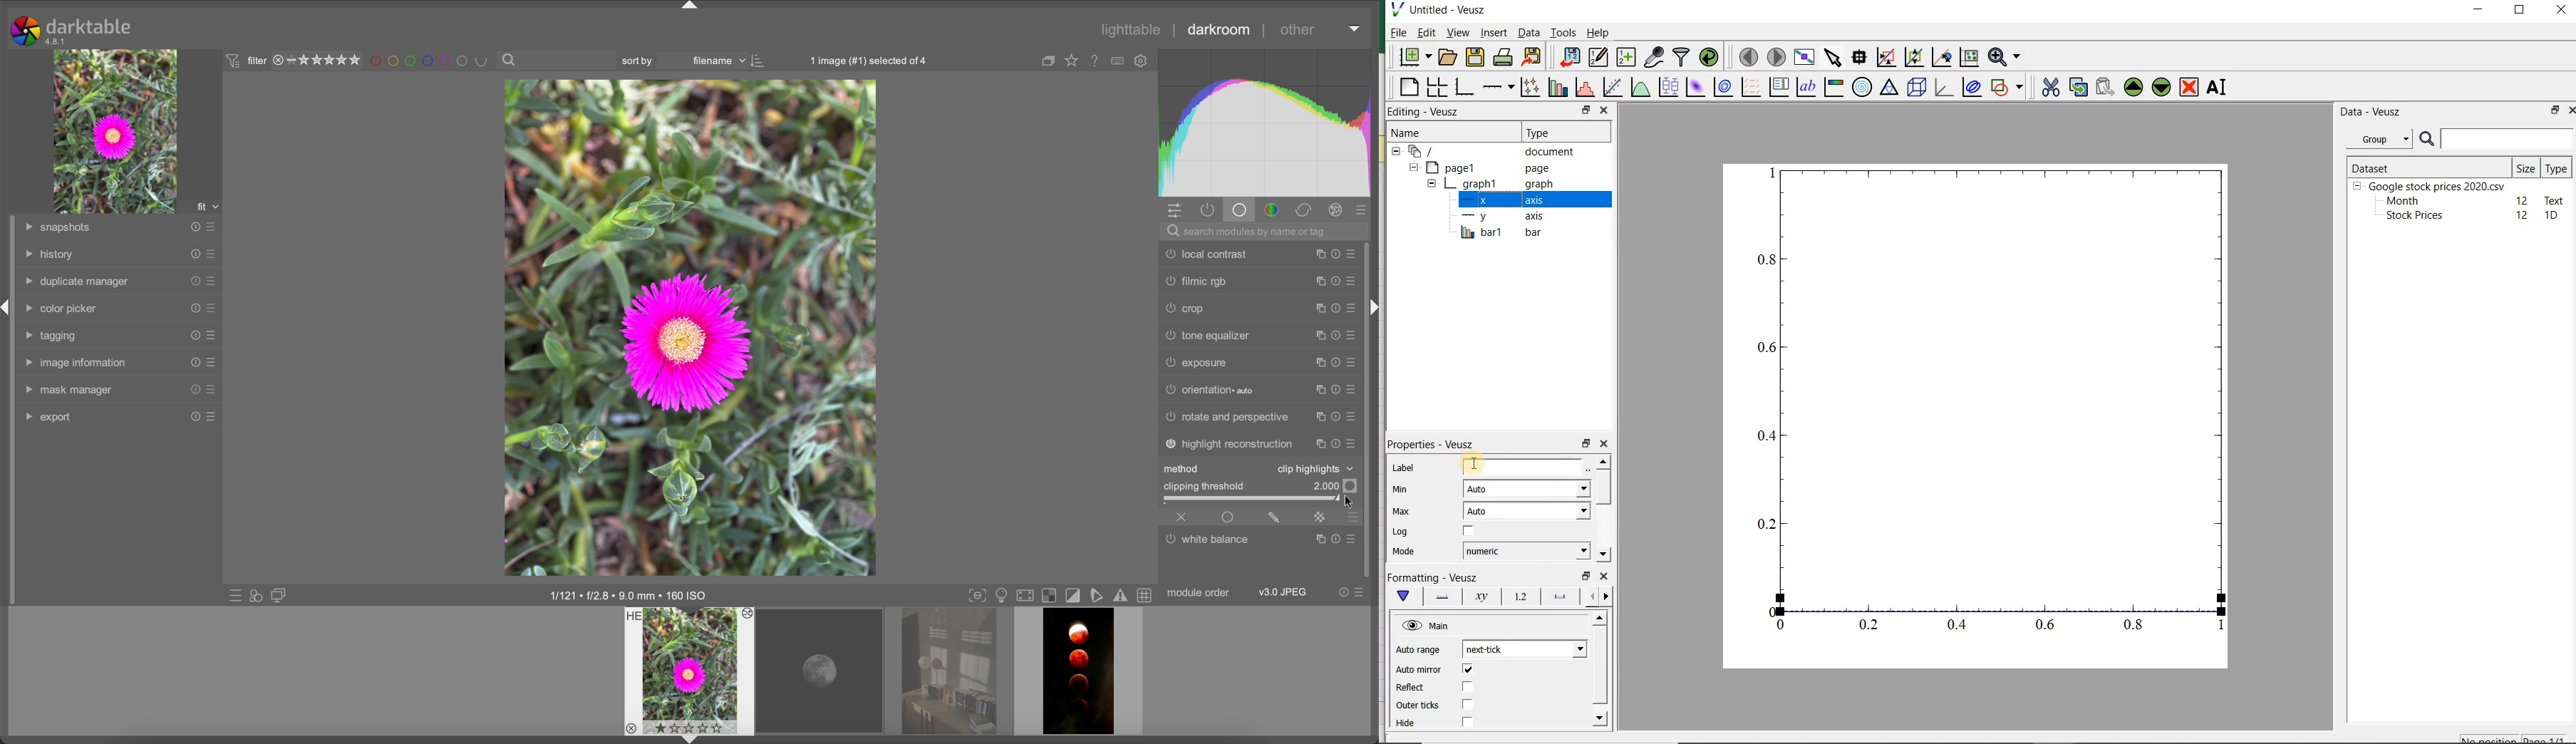 The width and height of the screenshot is (2576, 756). Describe the element at coordinates (244, 61) in the screenshot. I see `filter` at that location.